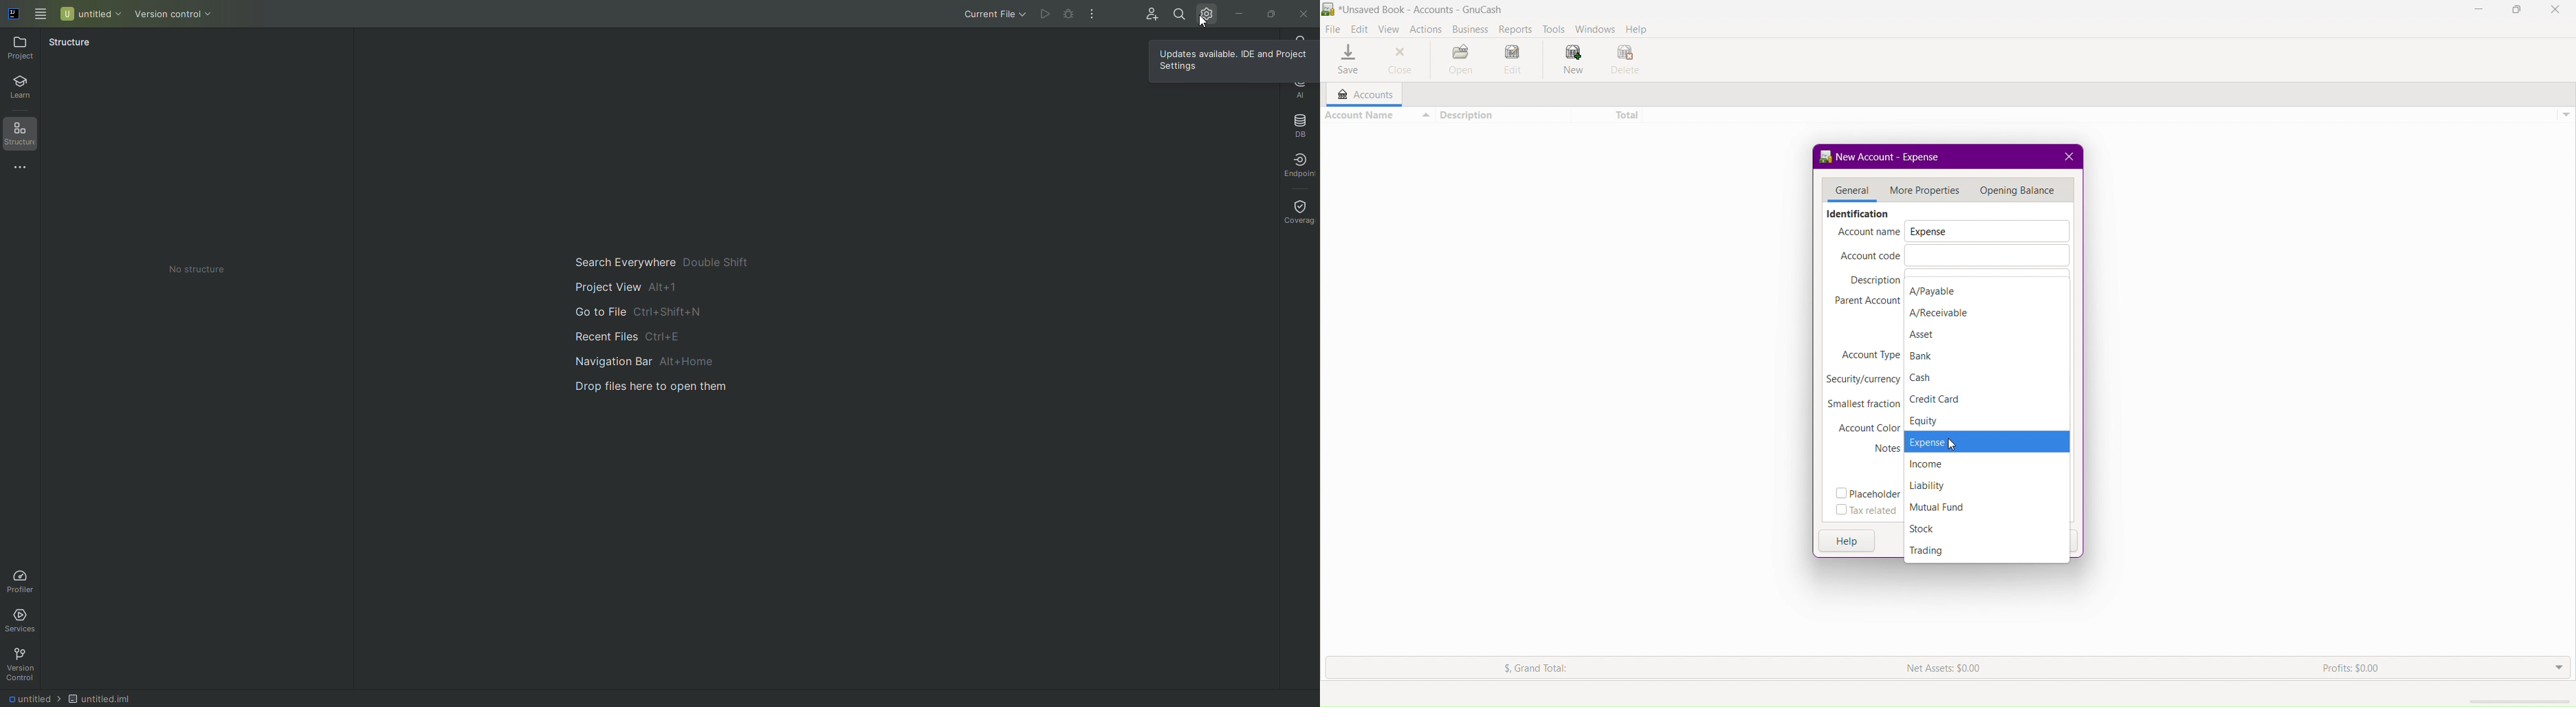  Describe the element at coordinates (1936, 400) in the screenshot. I see `Credit Card` at that location.